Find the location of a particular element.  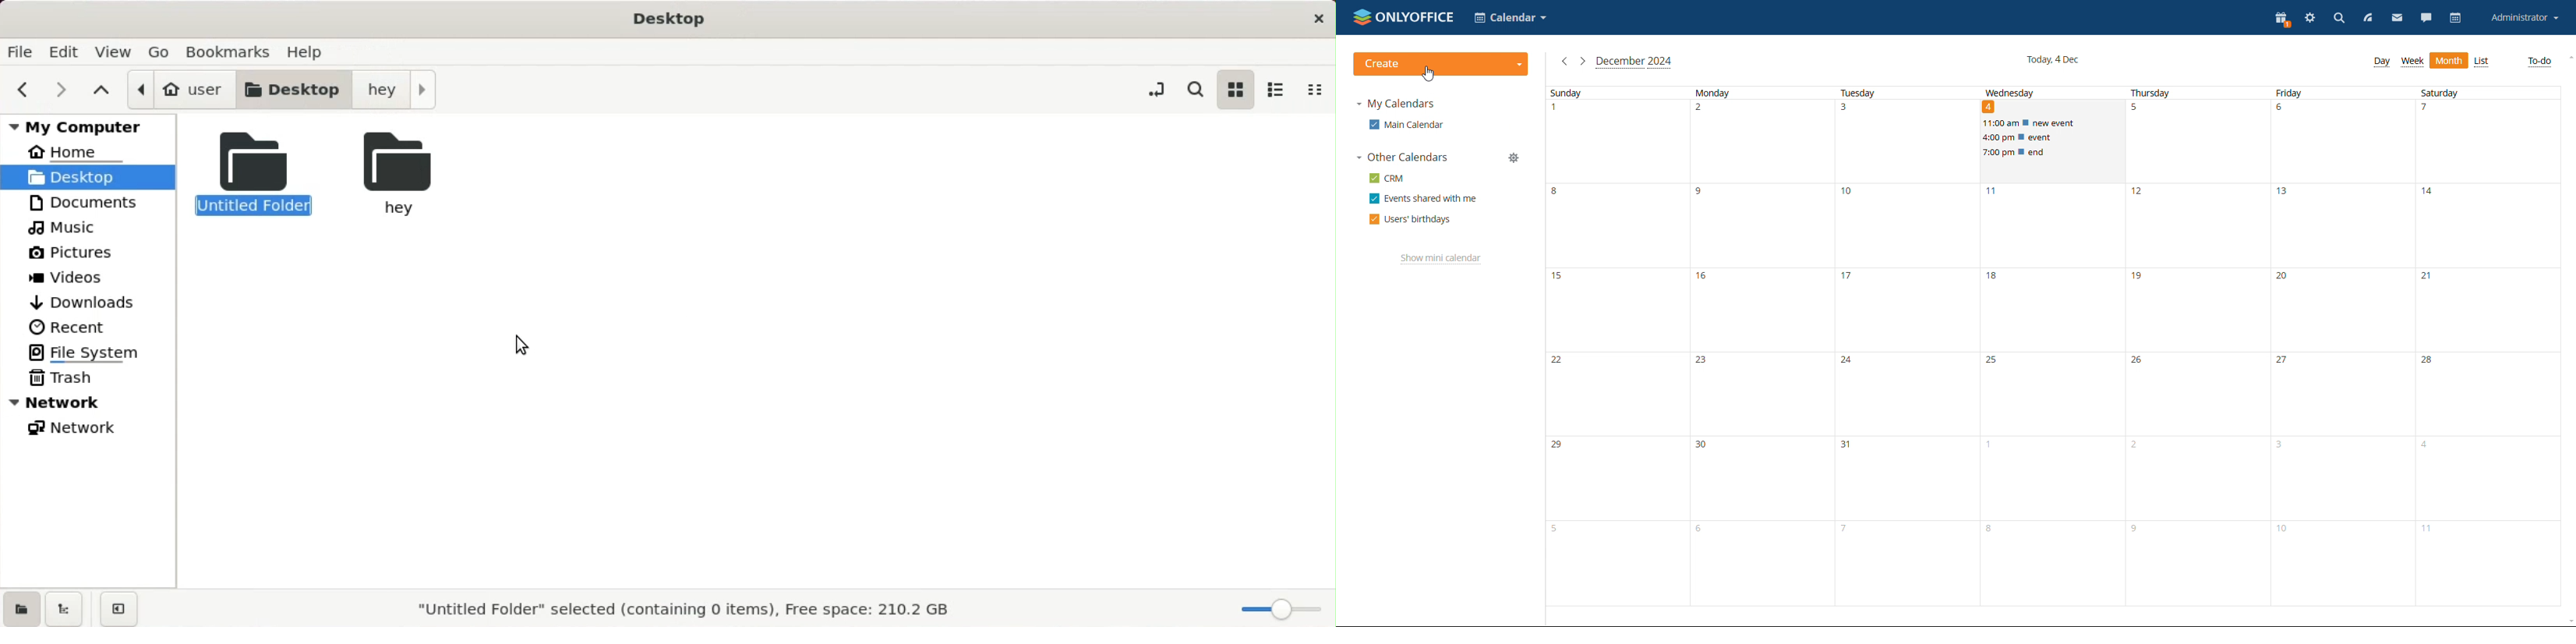

logo is located at coordinates (1402, 17).